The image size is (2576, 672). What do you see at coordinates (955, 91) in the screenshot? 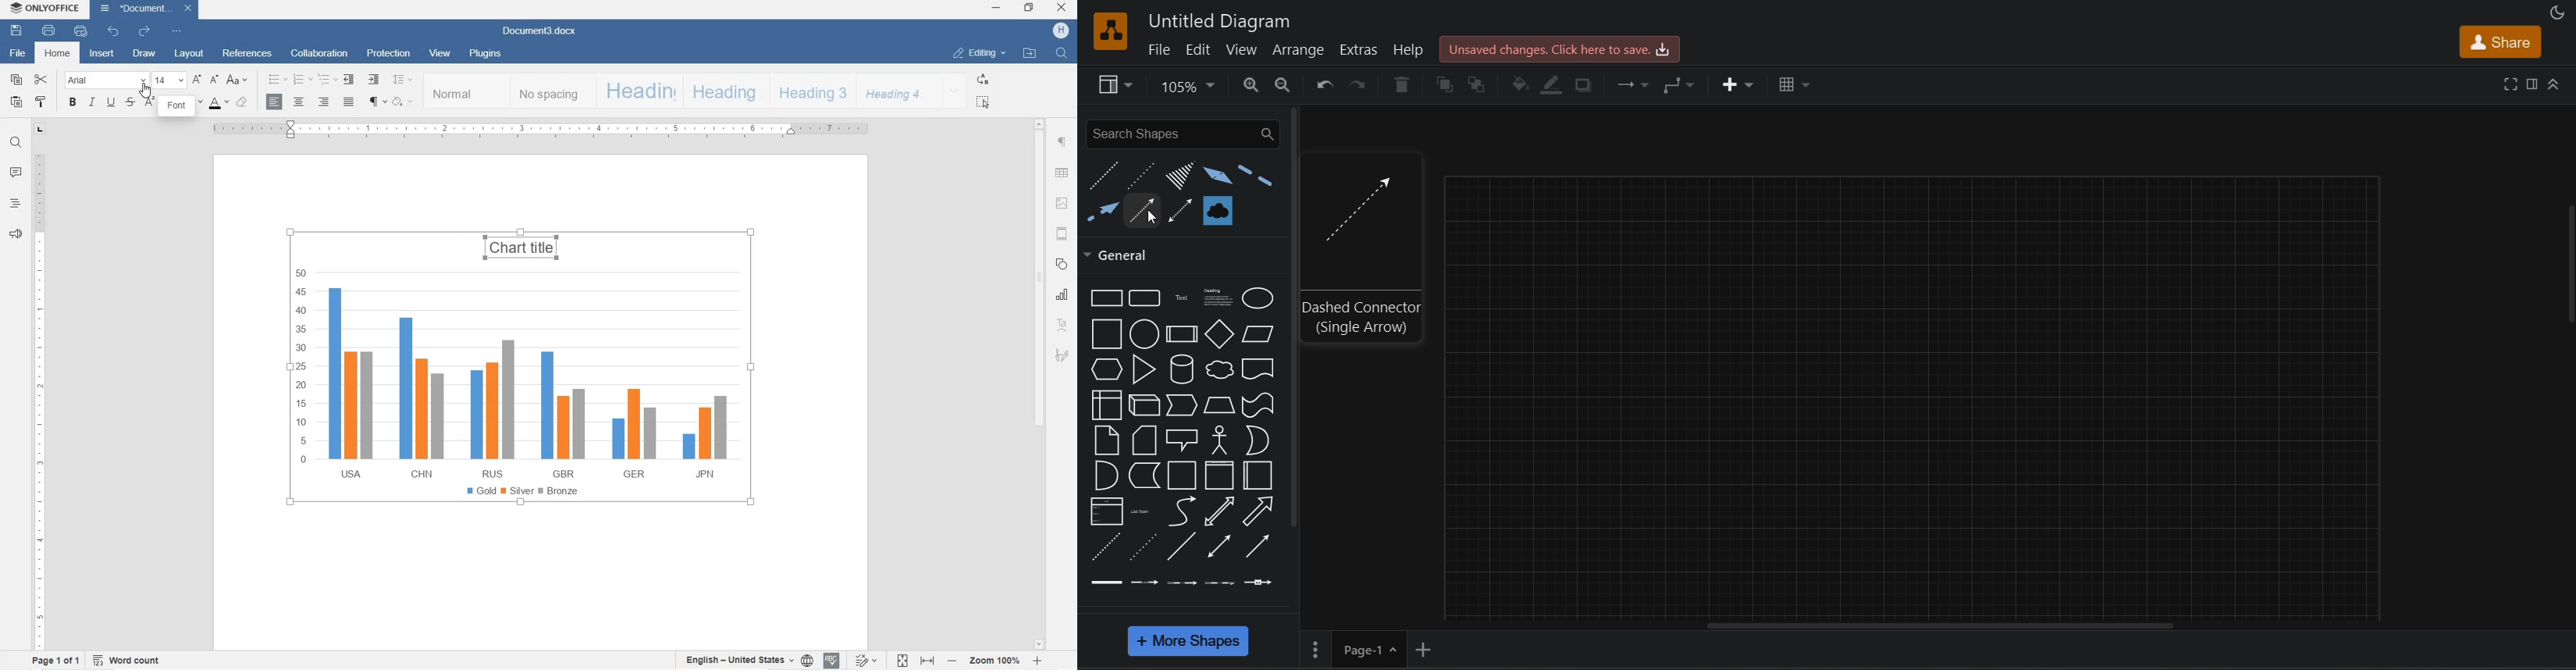
I see `EXPAND FORMATTING STYLE` at bounding box center [955, 91].